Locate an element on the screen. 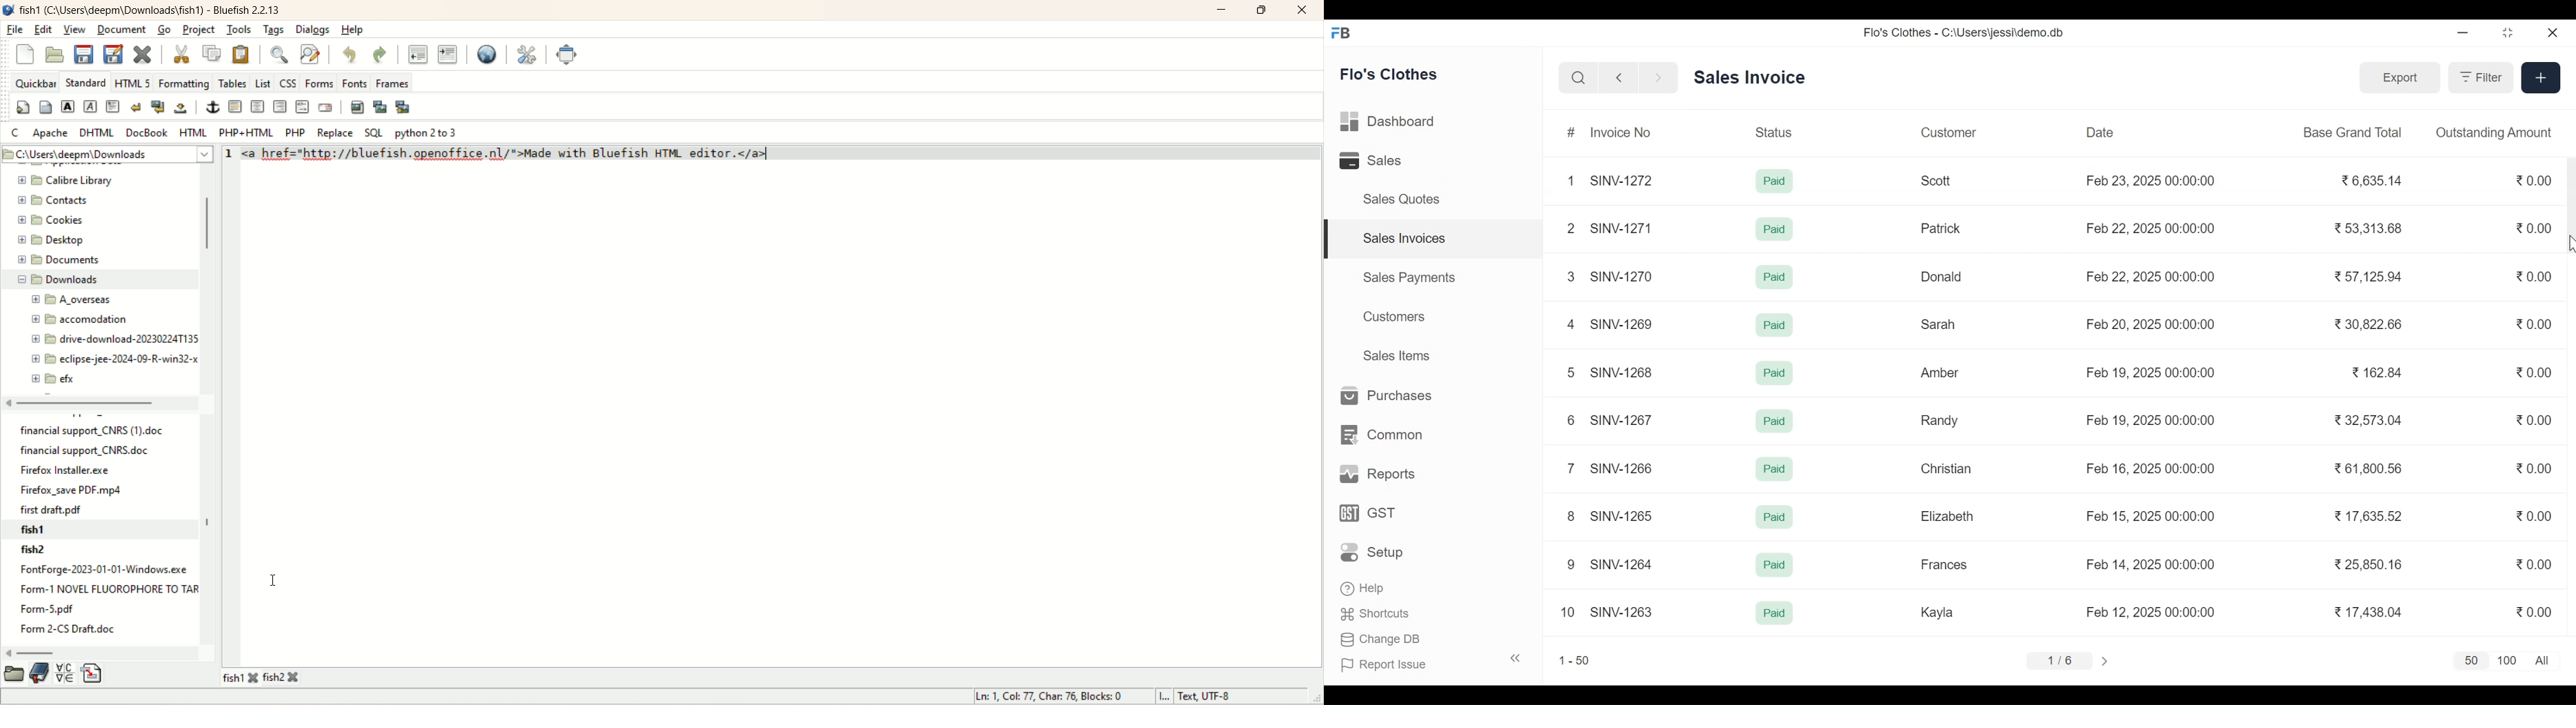 The image size is (2576, 728). 0.00 is located at coordinates (2539, 612).